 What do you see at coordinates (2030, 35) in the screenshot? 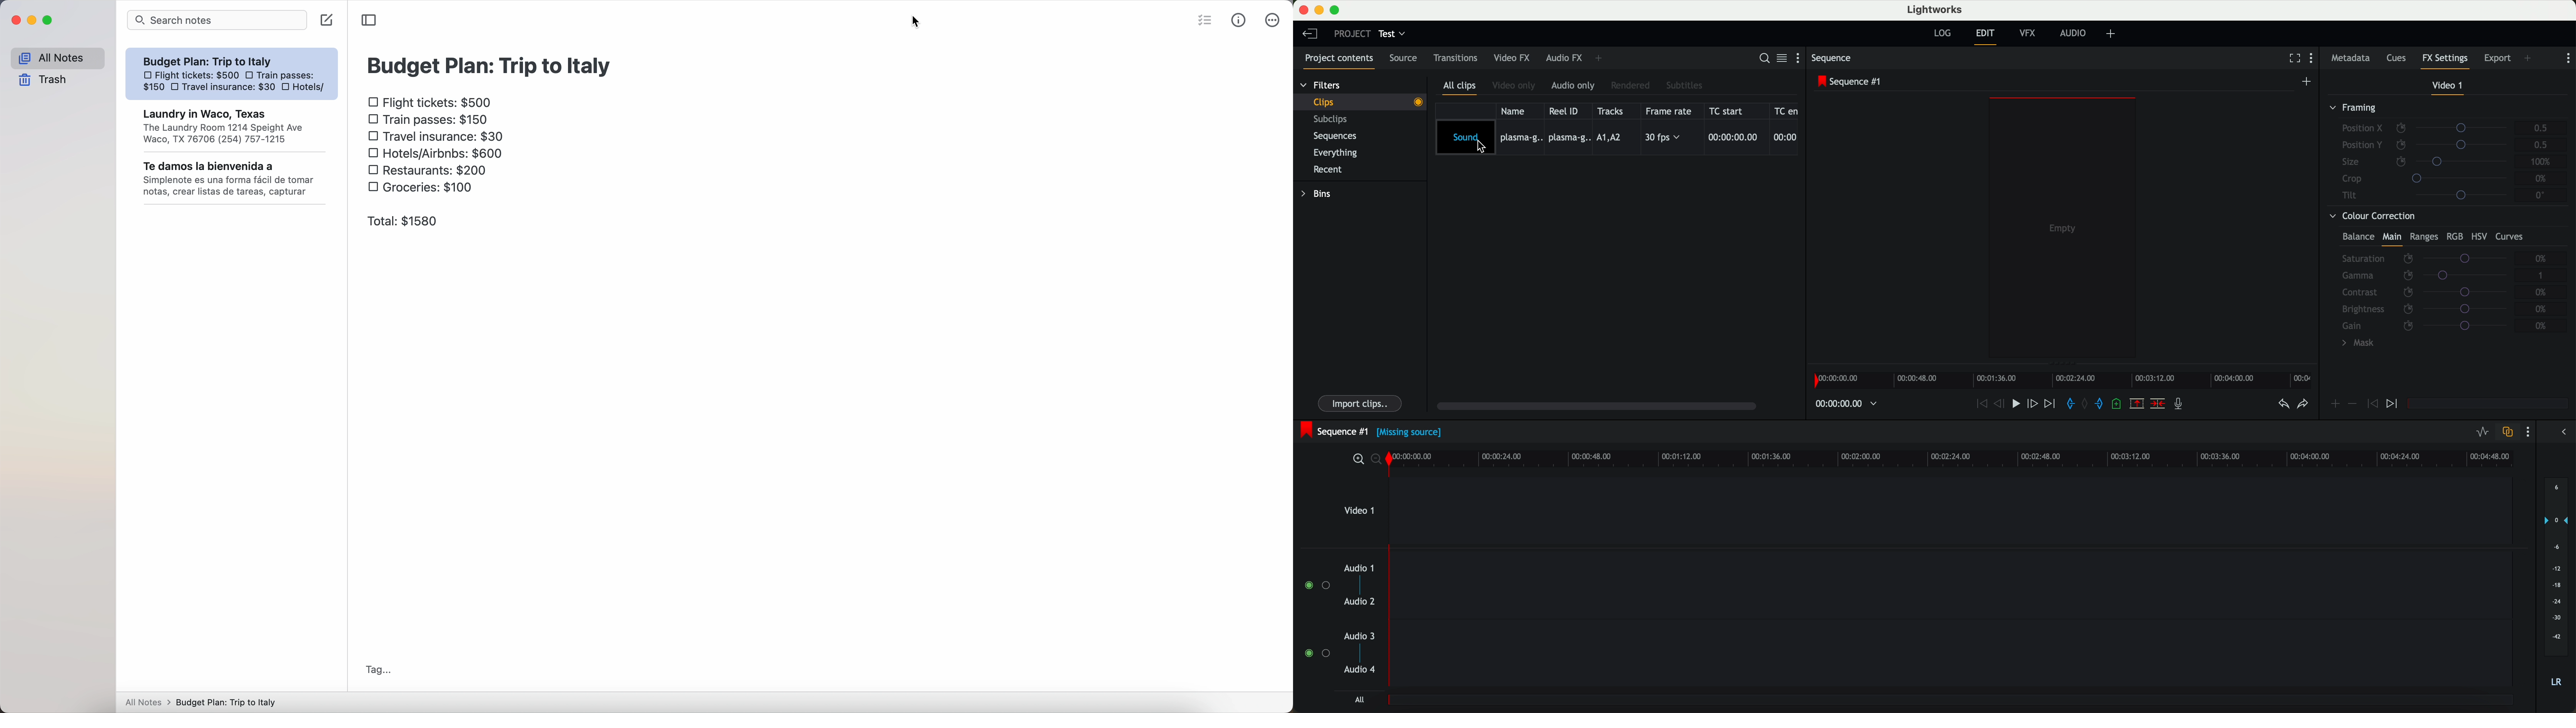
I see `VFX` at bounding box center [2030, 35].